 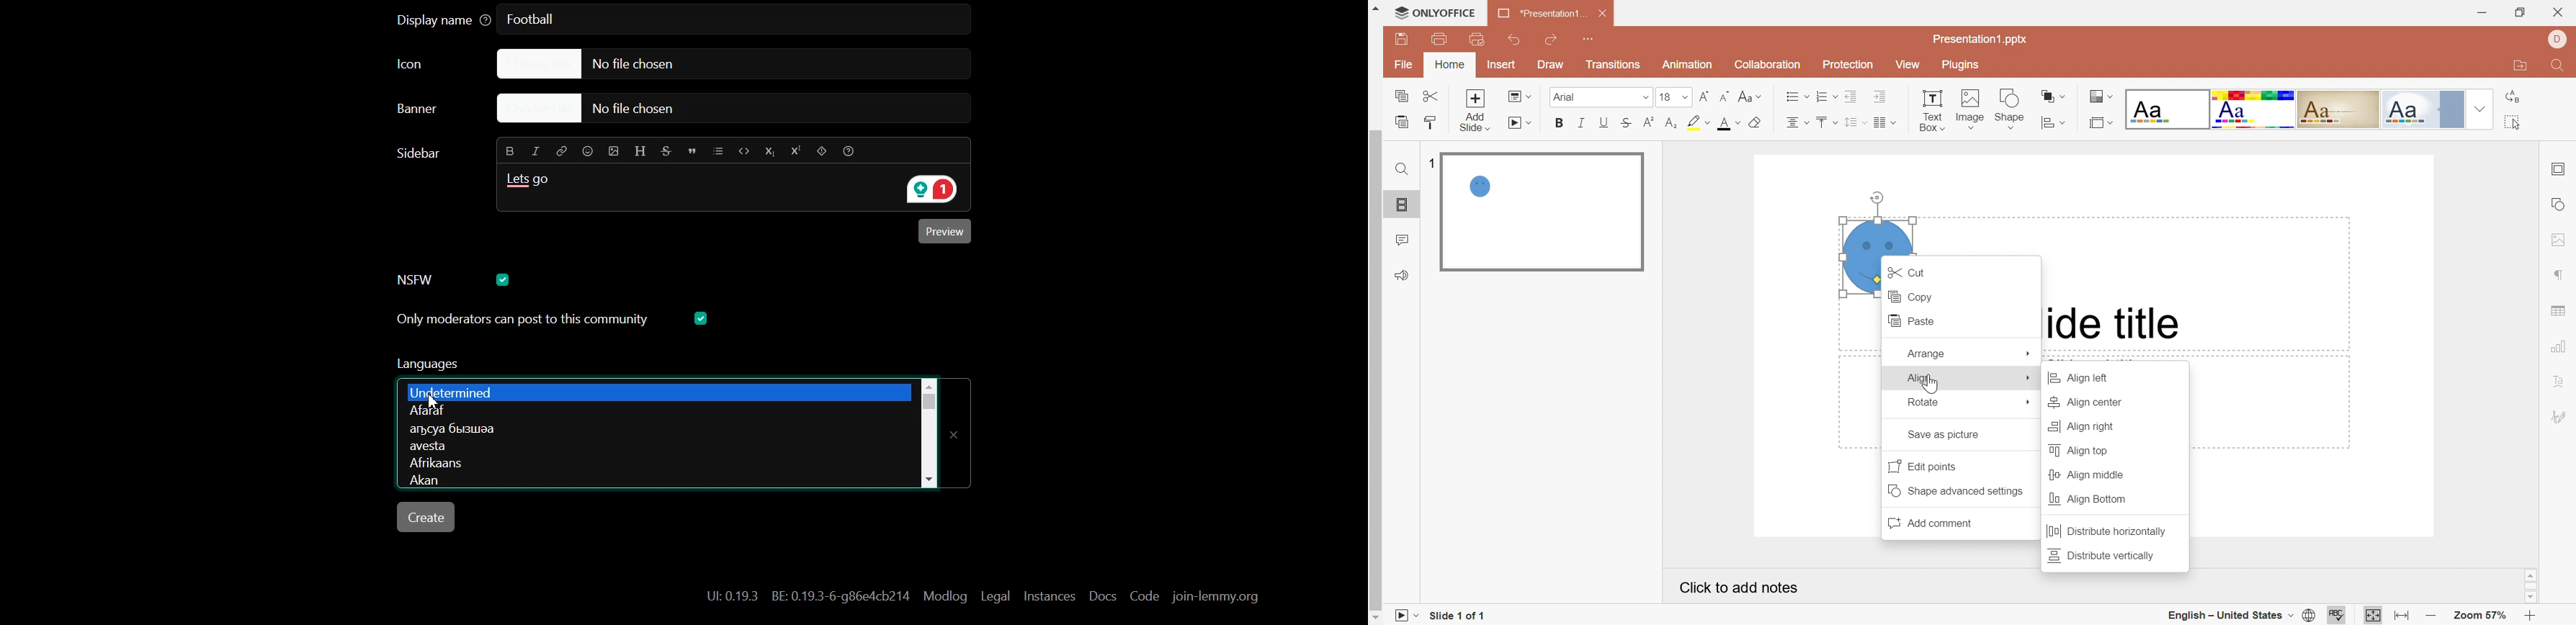 I want to click on Set document language, so click(x=2310, y=616).